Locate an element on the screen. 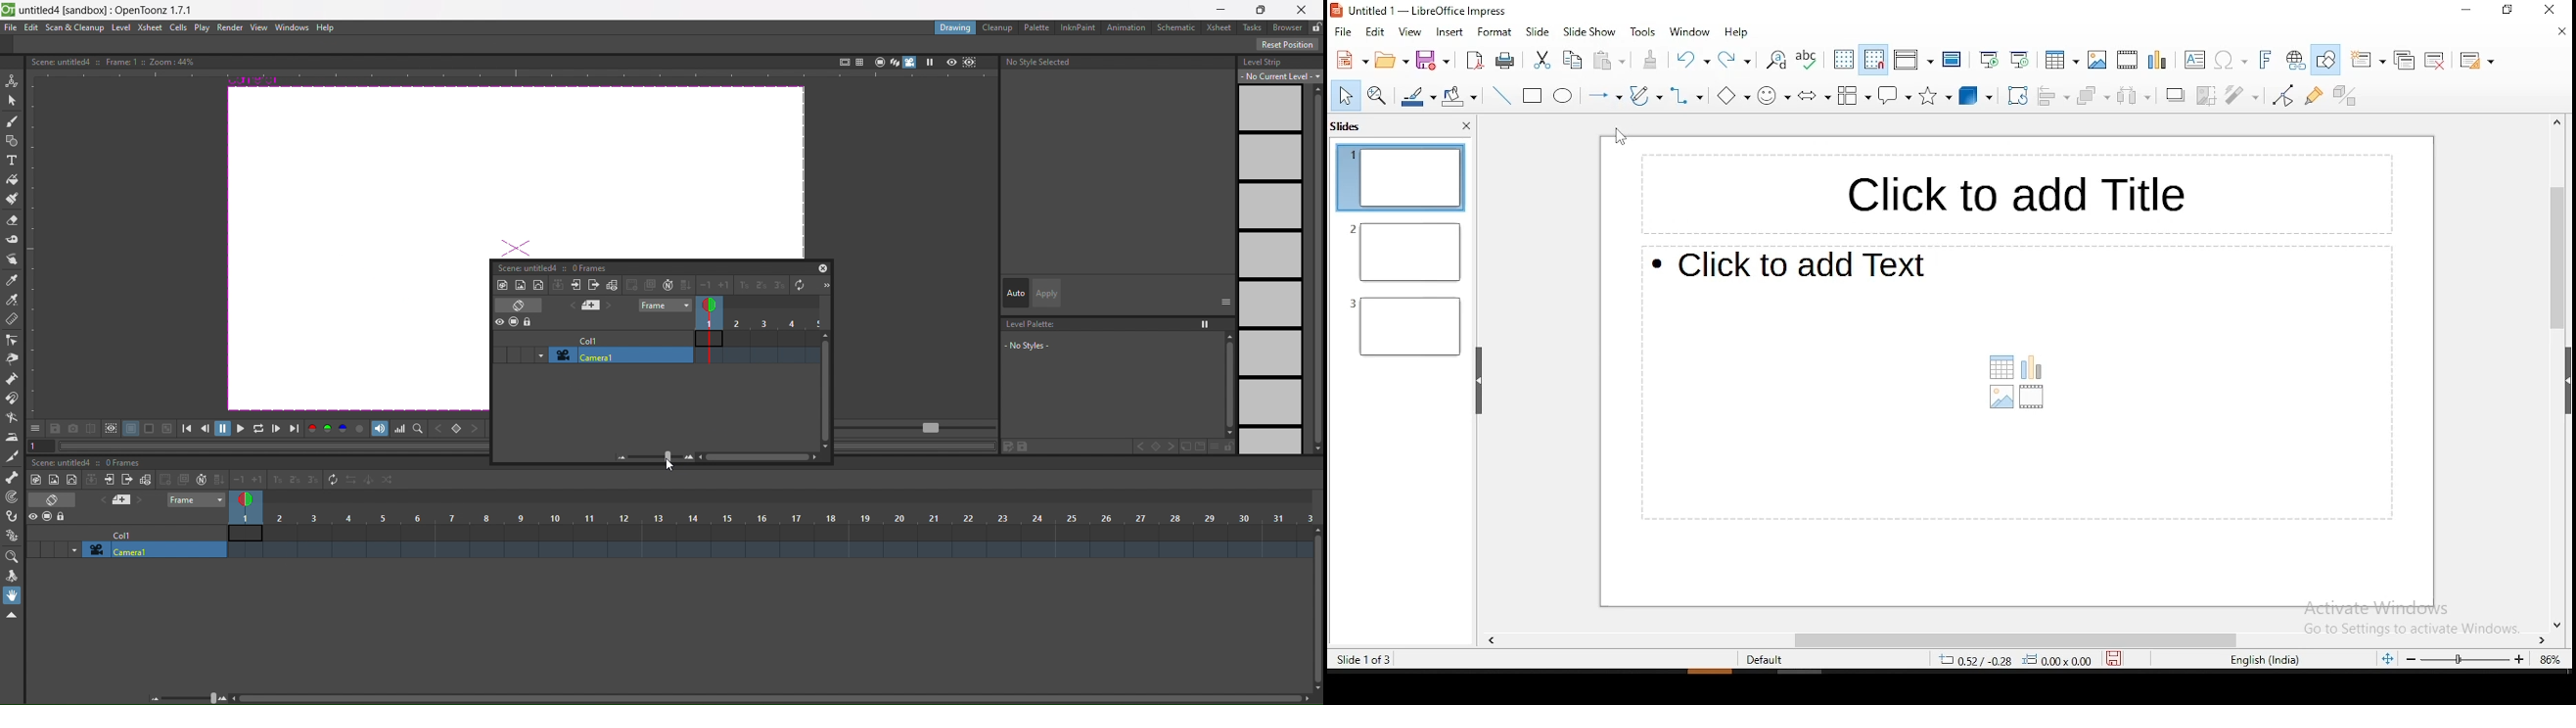 The height and width of the screenshot is (728, 2576). magnet tool is located at coordinates (12, 397).